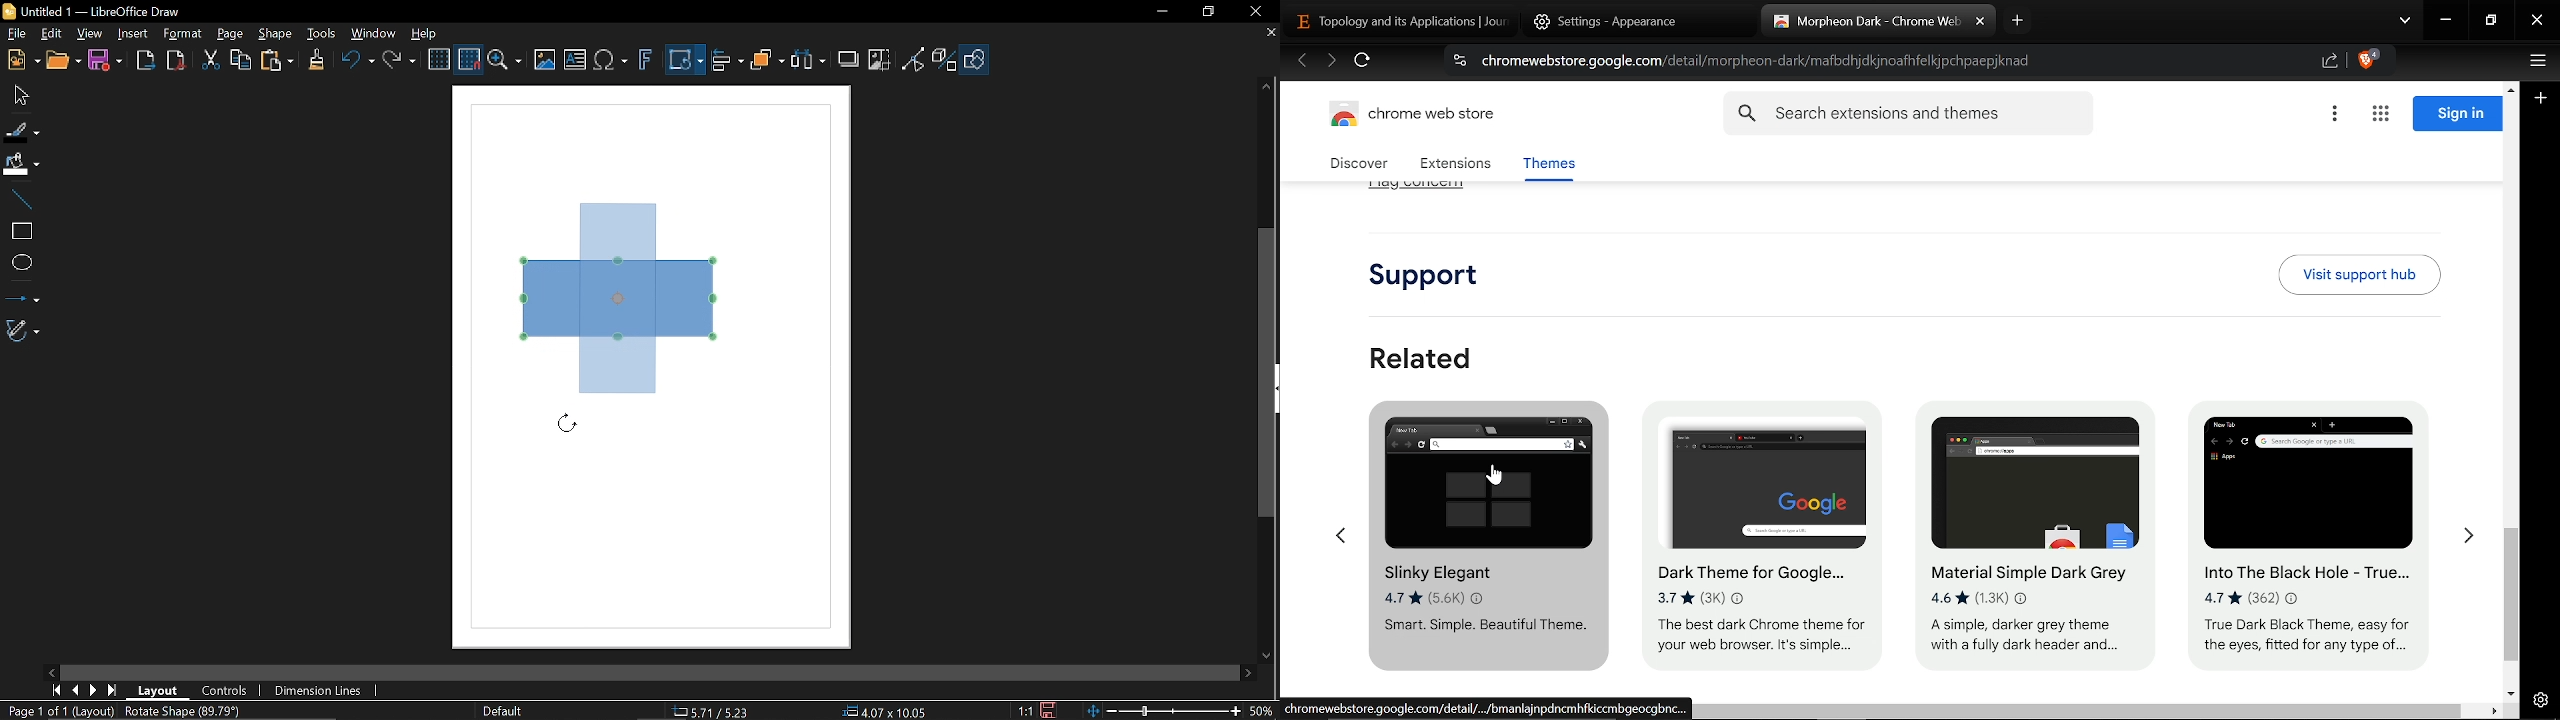 This screenshot has width=2576, height=728. I want to click on Close tab, so click(1269, 34).